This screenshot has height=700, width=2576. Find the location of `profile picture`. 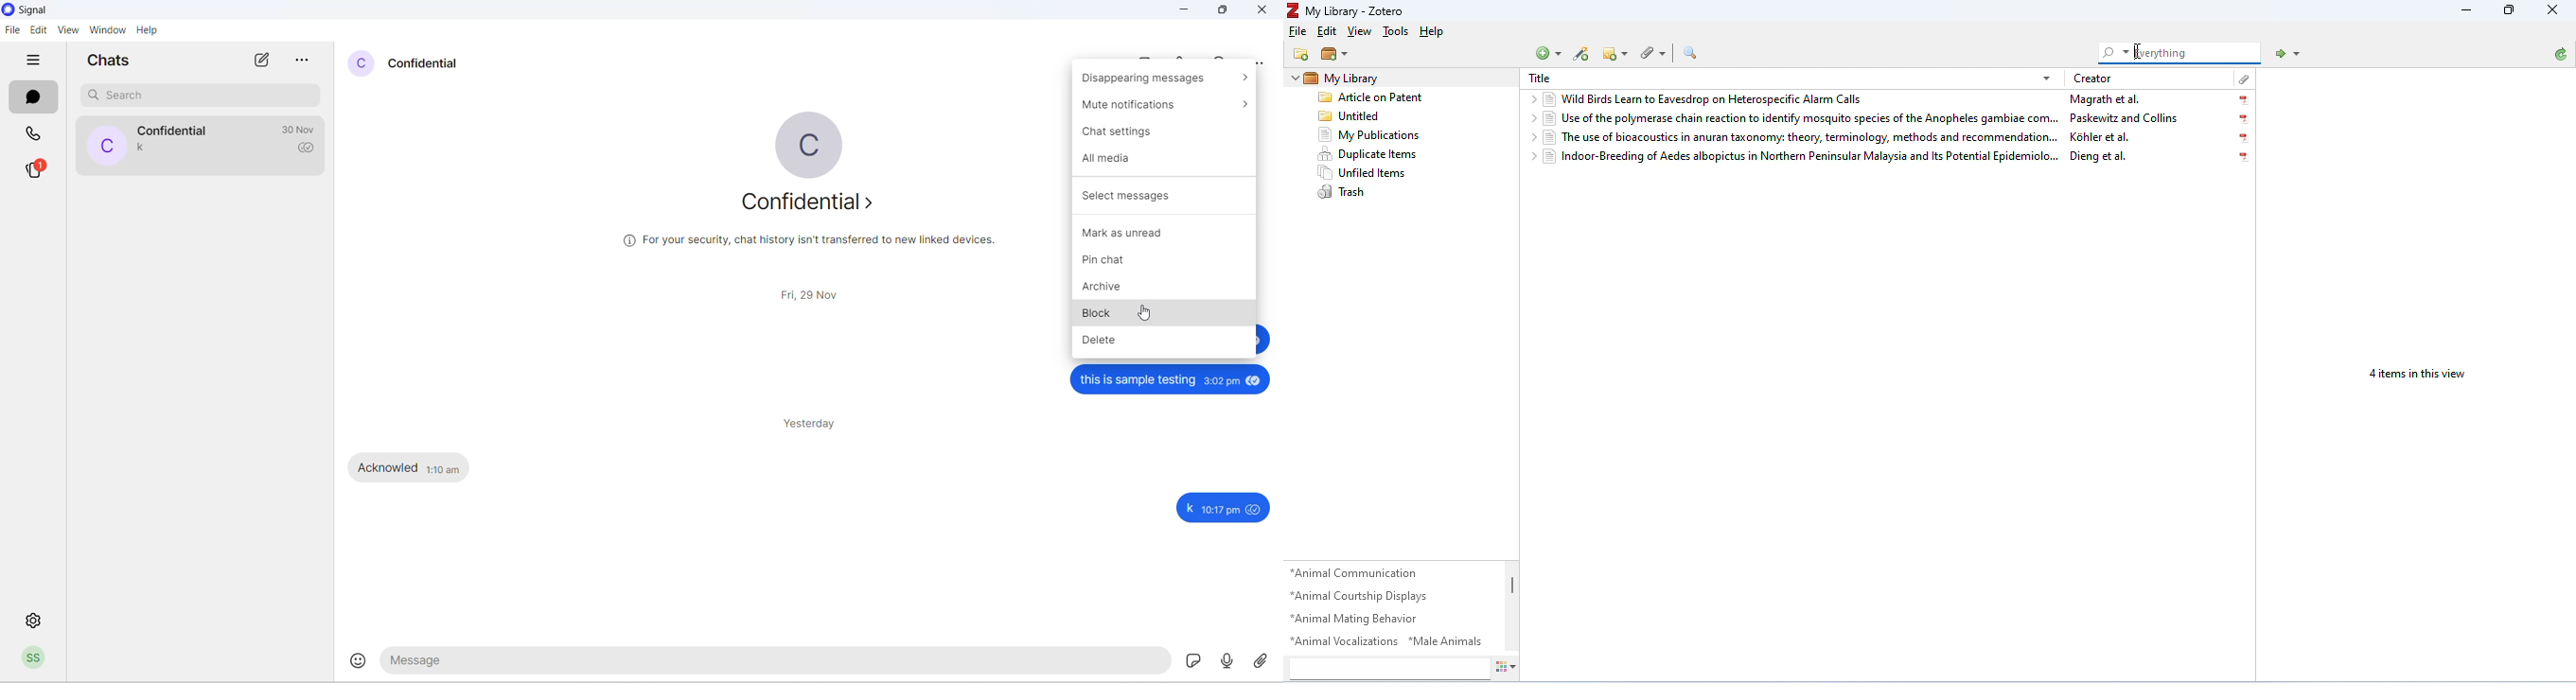

profile picture is located at coordinates (105, 144).